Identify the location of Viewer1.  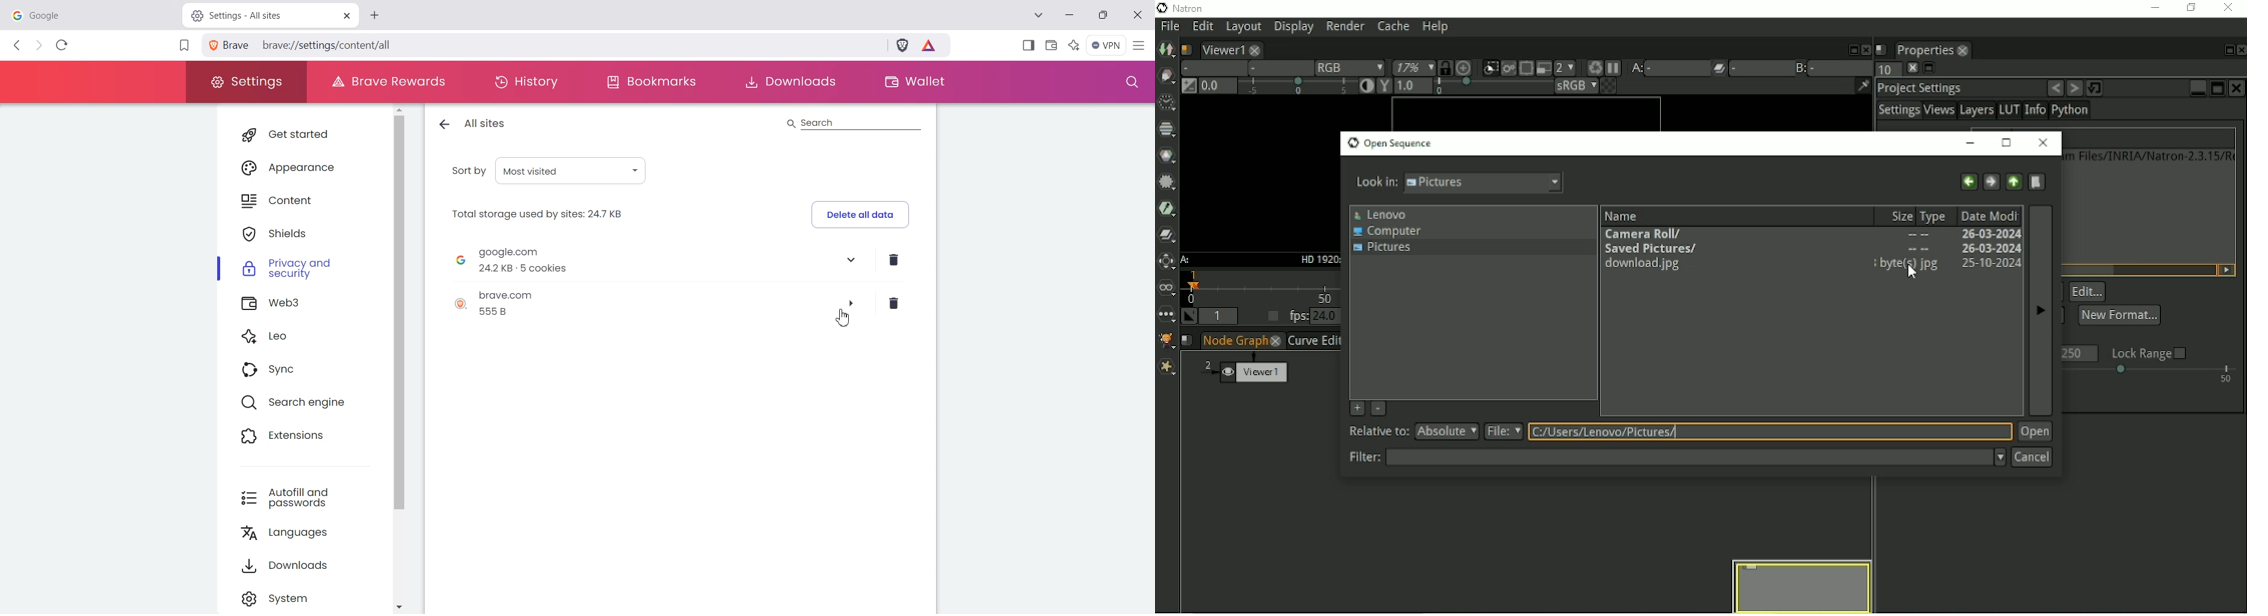
(1228, 48).